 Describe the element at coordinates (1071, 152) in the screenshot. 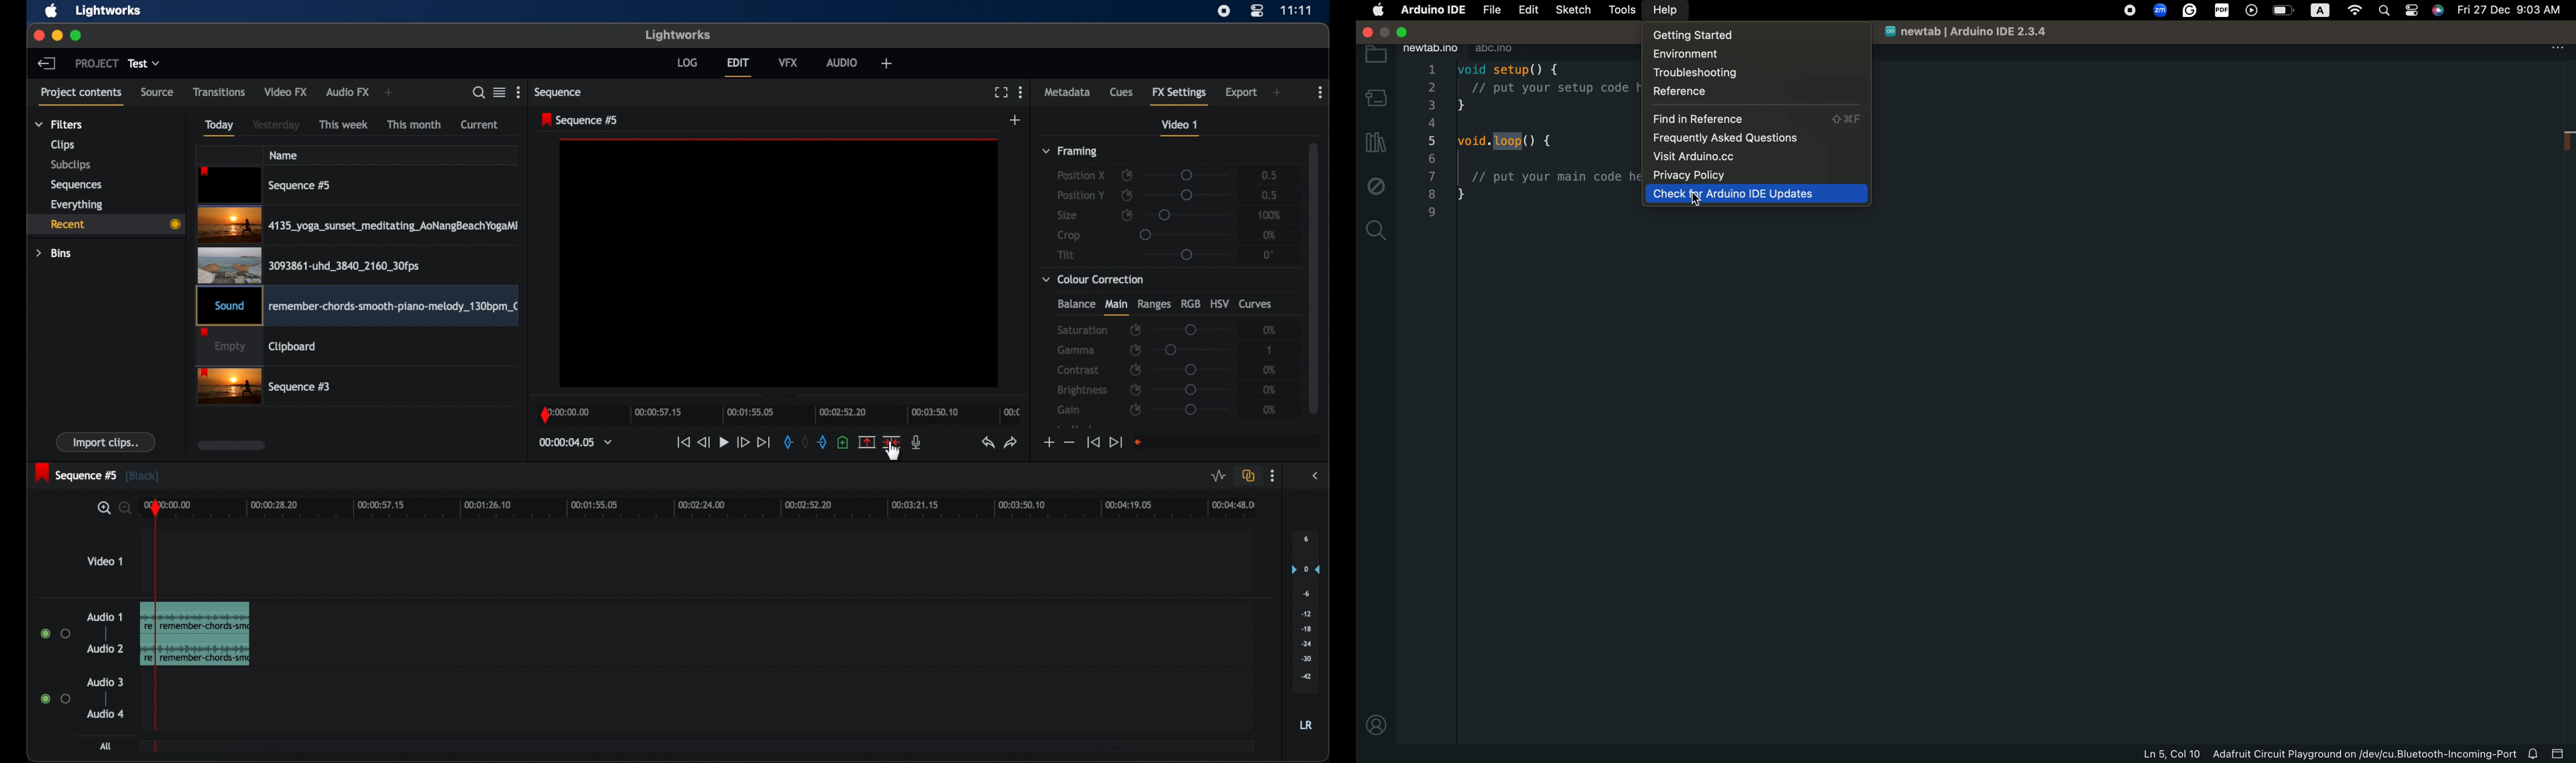

I see `framing` at that location.